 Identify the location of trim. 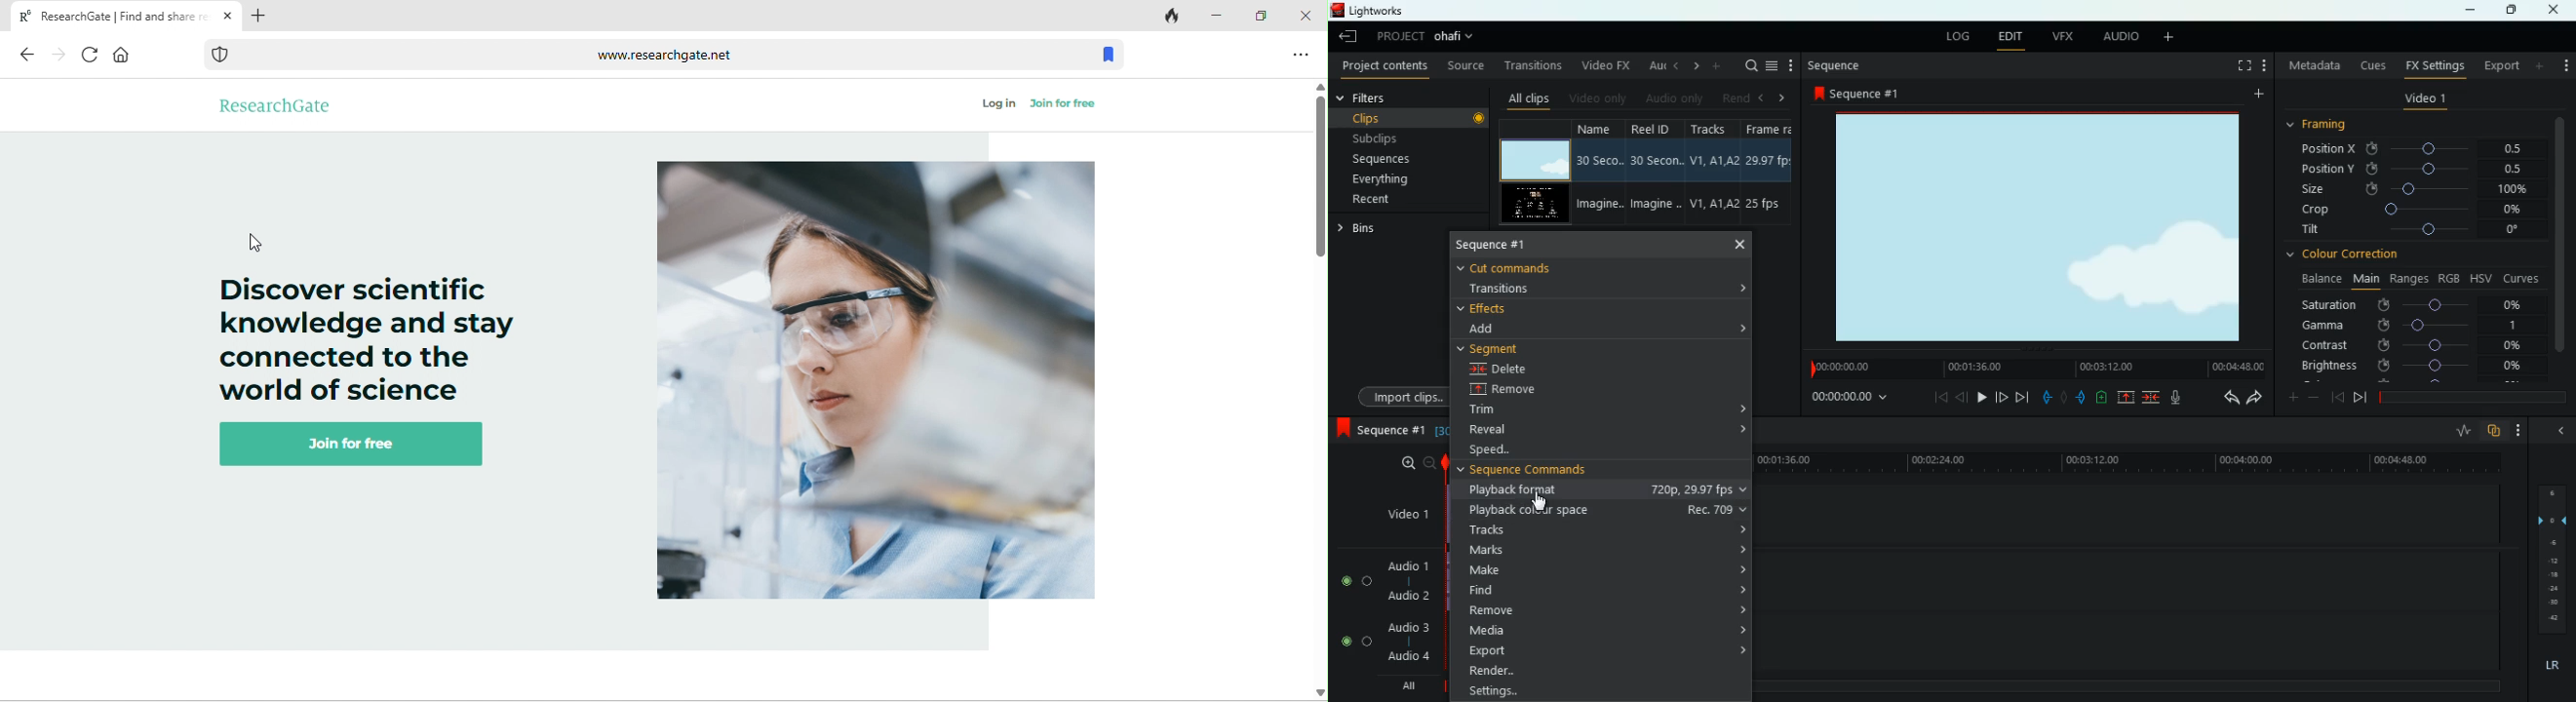
(1509, 410).